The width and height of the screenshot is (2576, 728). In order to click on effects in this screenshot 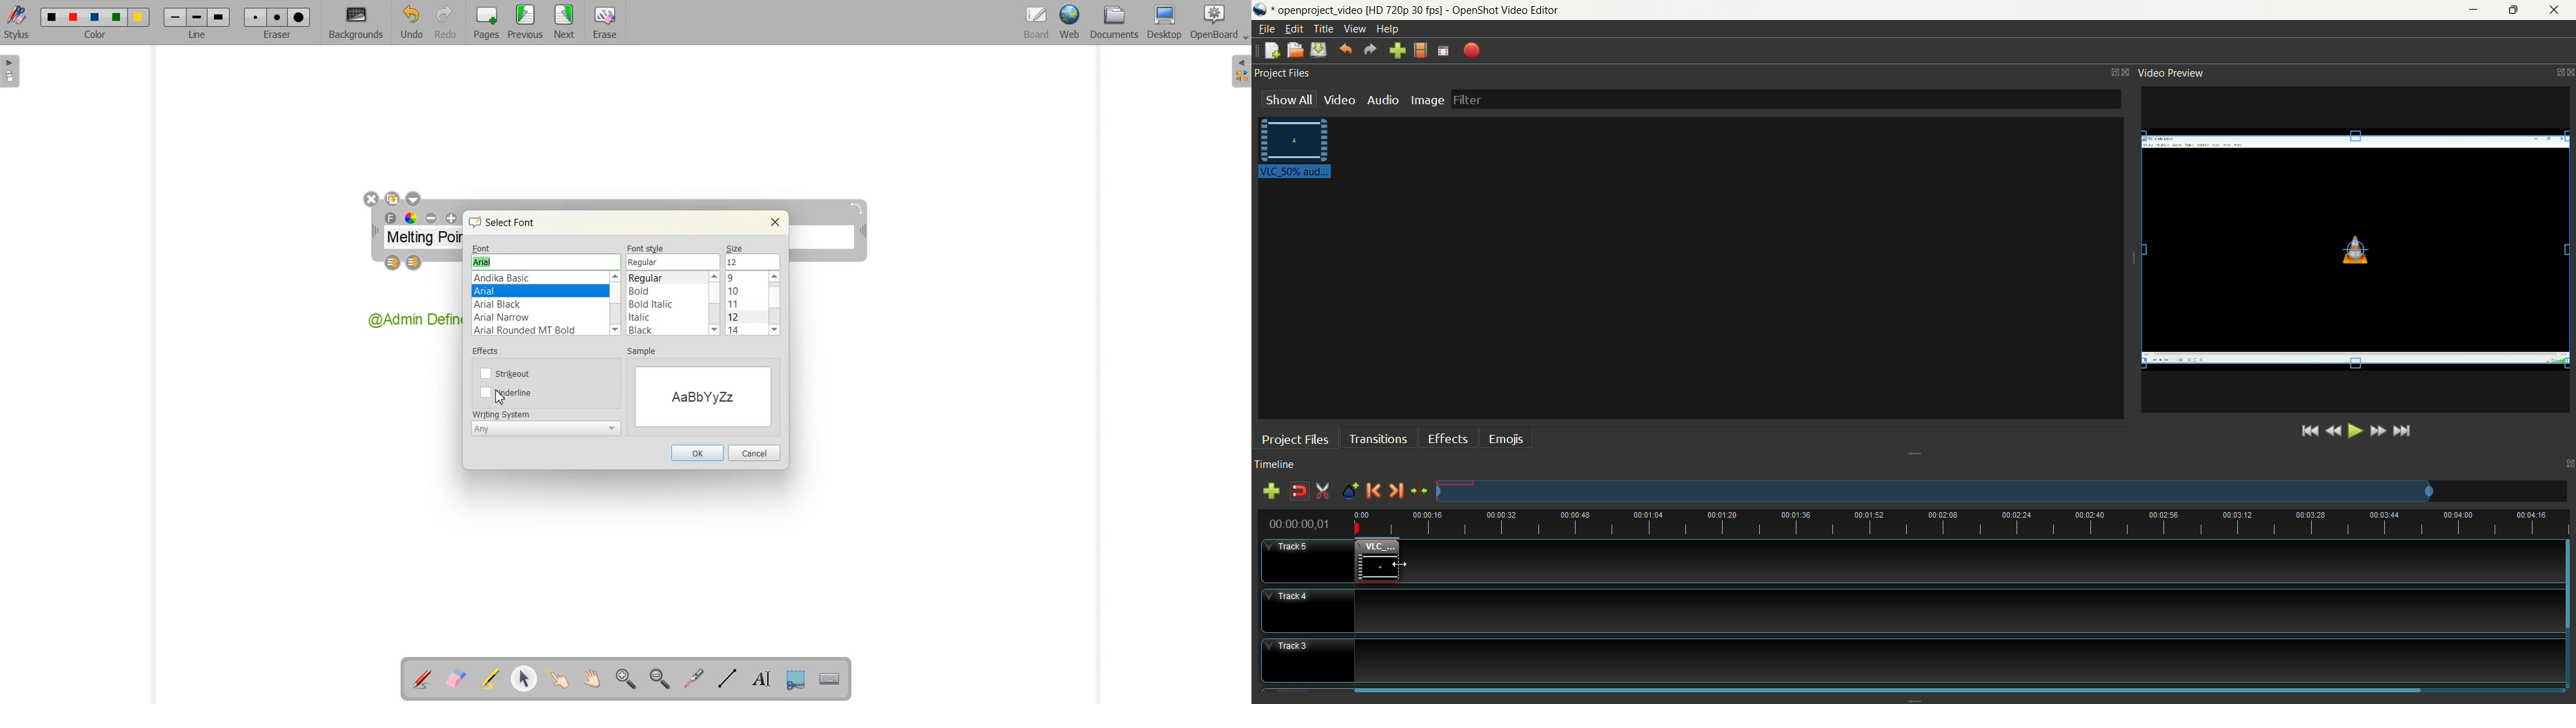, I will do `click(1451, 437)`.